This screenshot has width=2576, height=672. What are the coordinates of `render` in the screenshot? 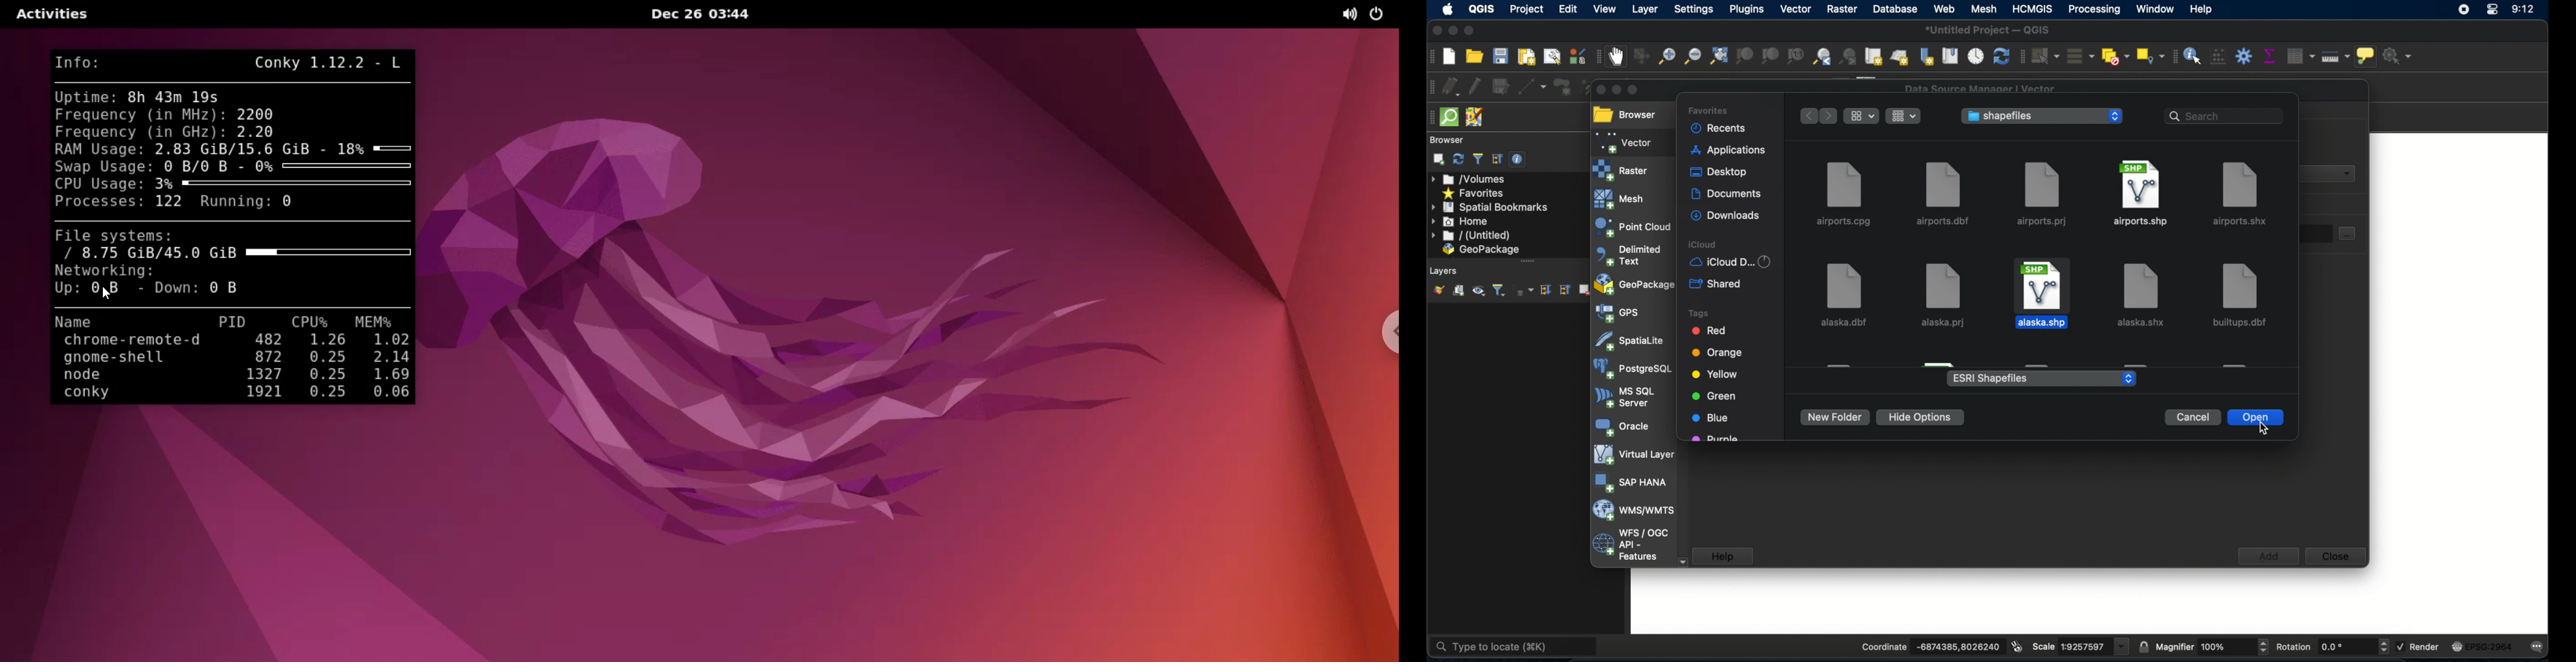 It's located at (2419, 646).